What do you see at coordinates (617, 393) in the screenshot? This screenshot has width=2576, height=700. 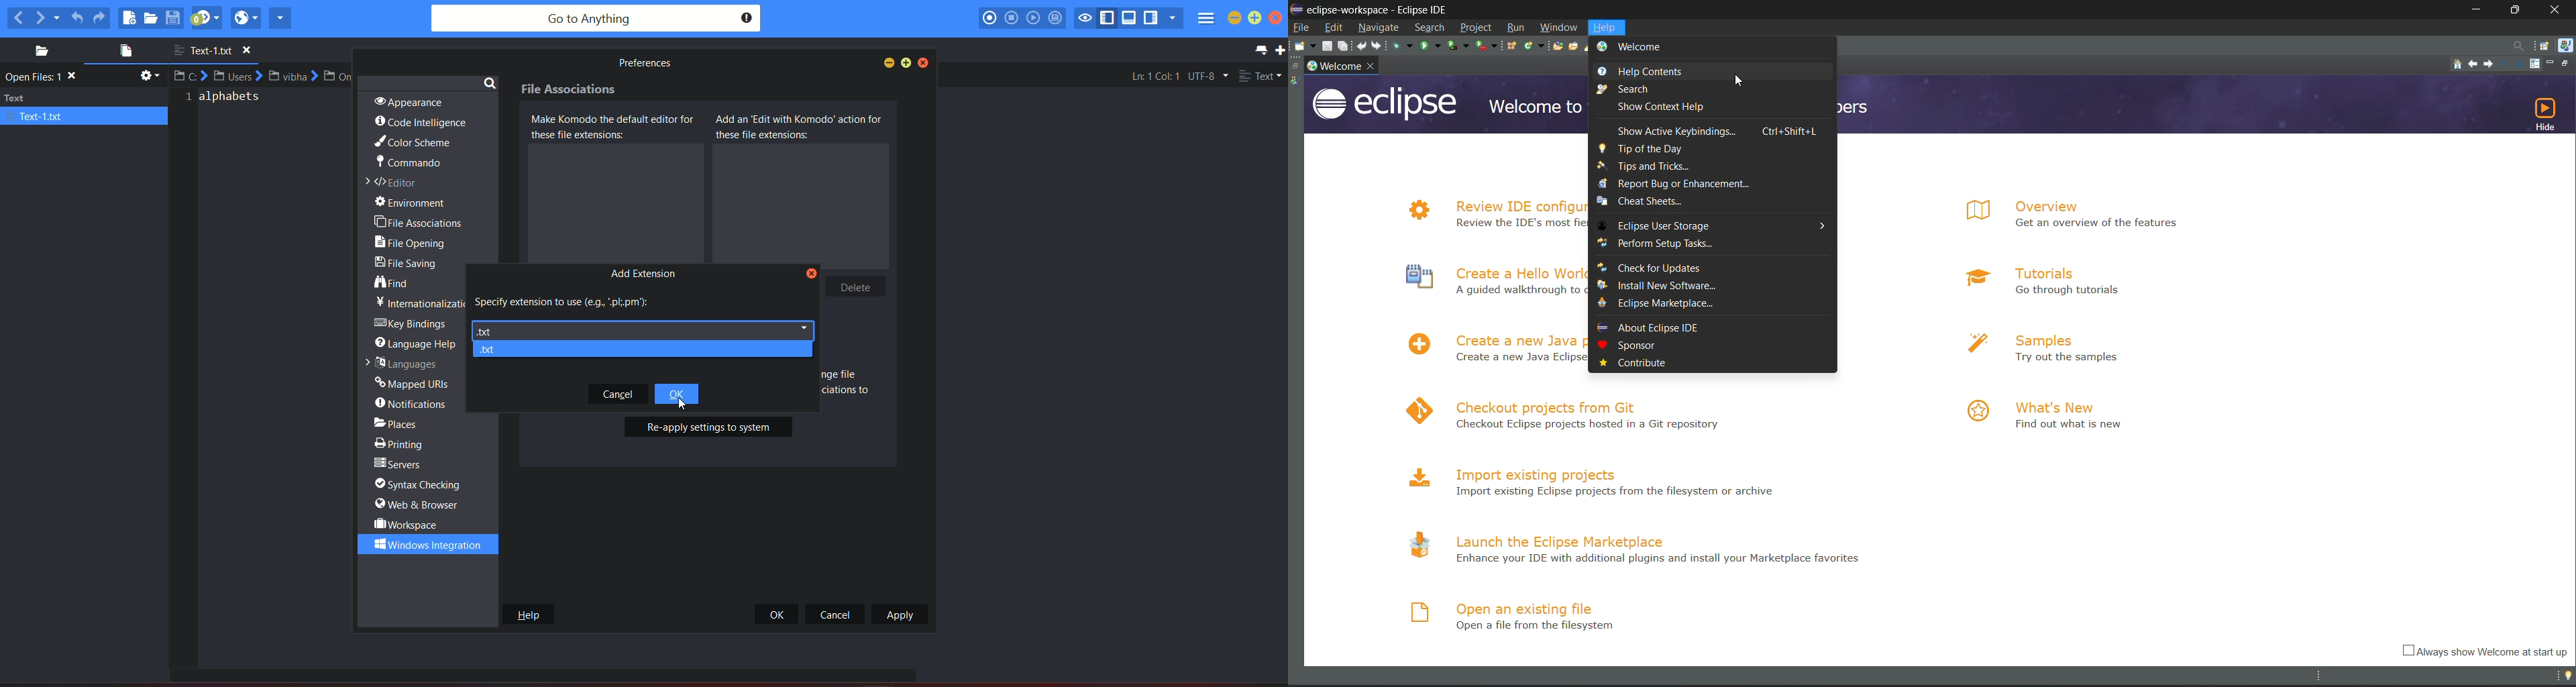 I see `Cancel` at bounding box center [617, 393].